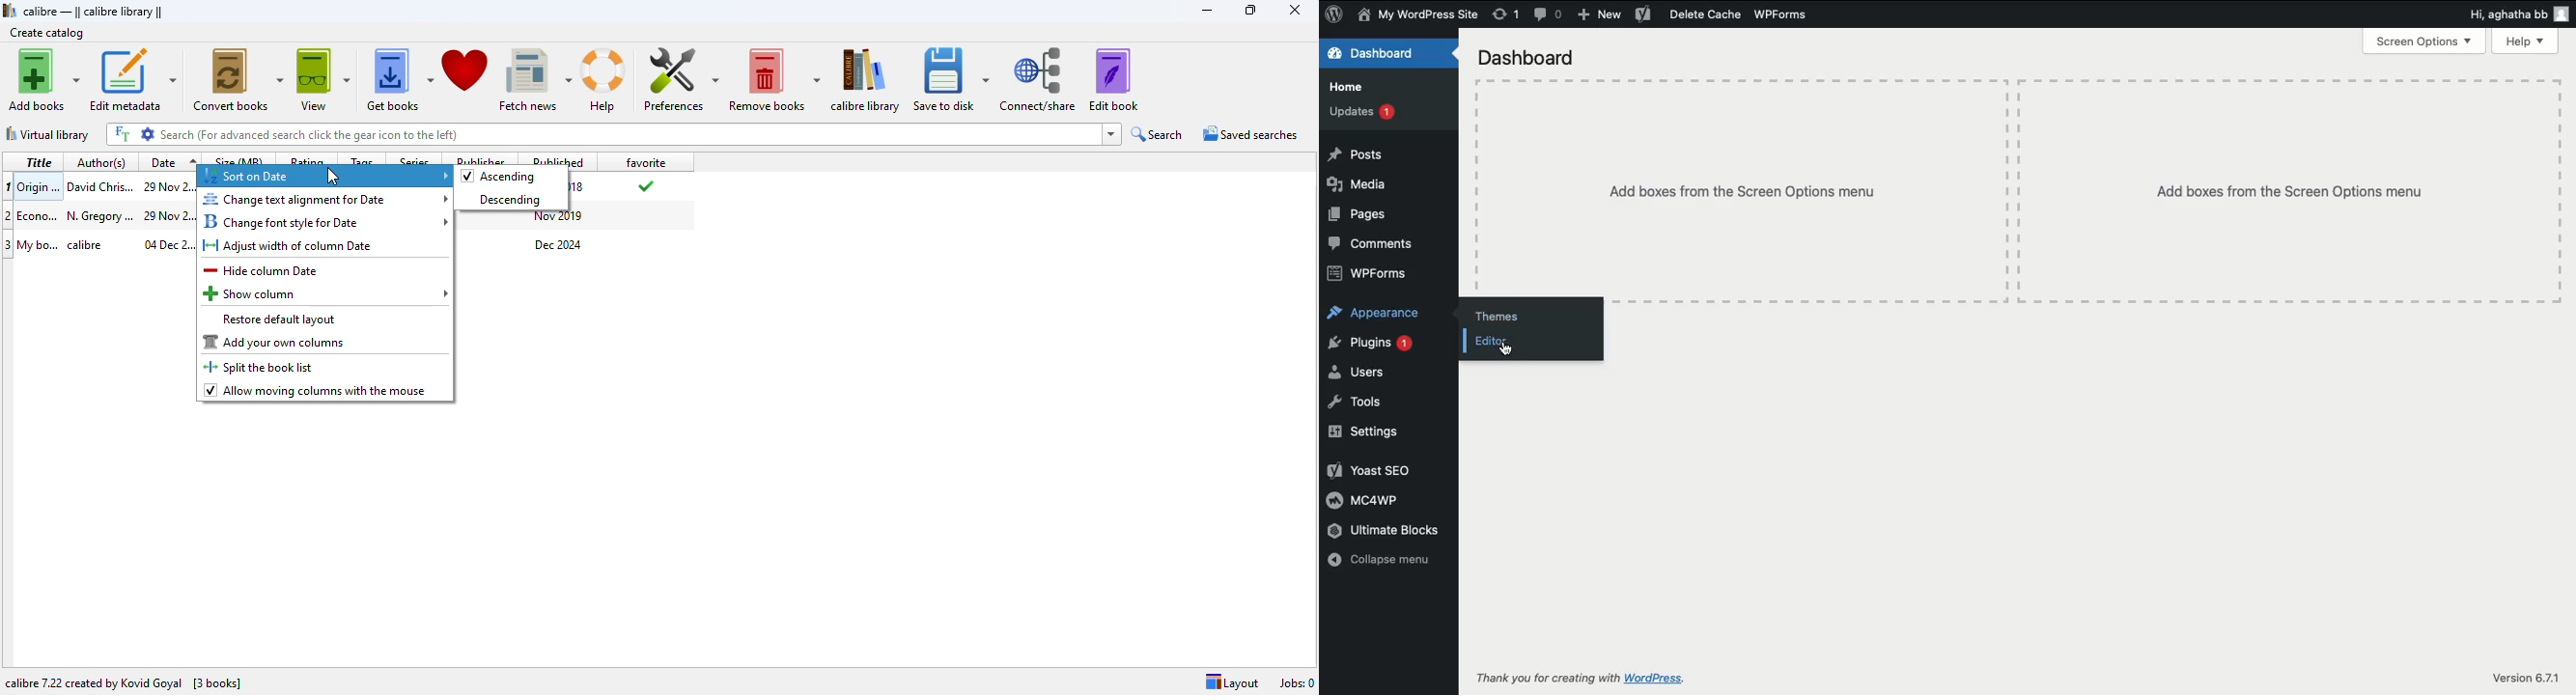 This screenshot has width=2576, height=700. I want to click on sort on date, so click(326, 177).